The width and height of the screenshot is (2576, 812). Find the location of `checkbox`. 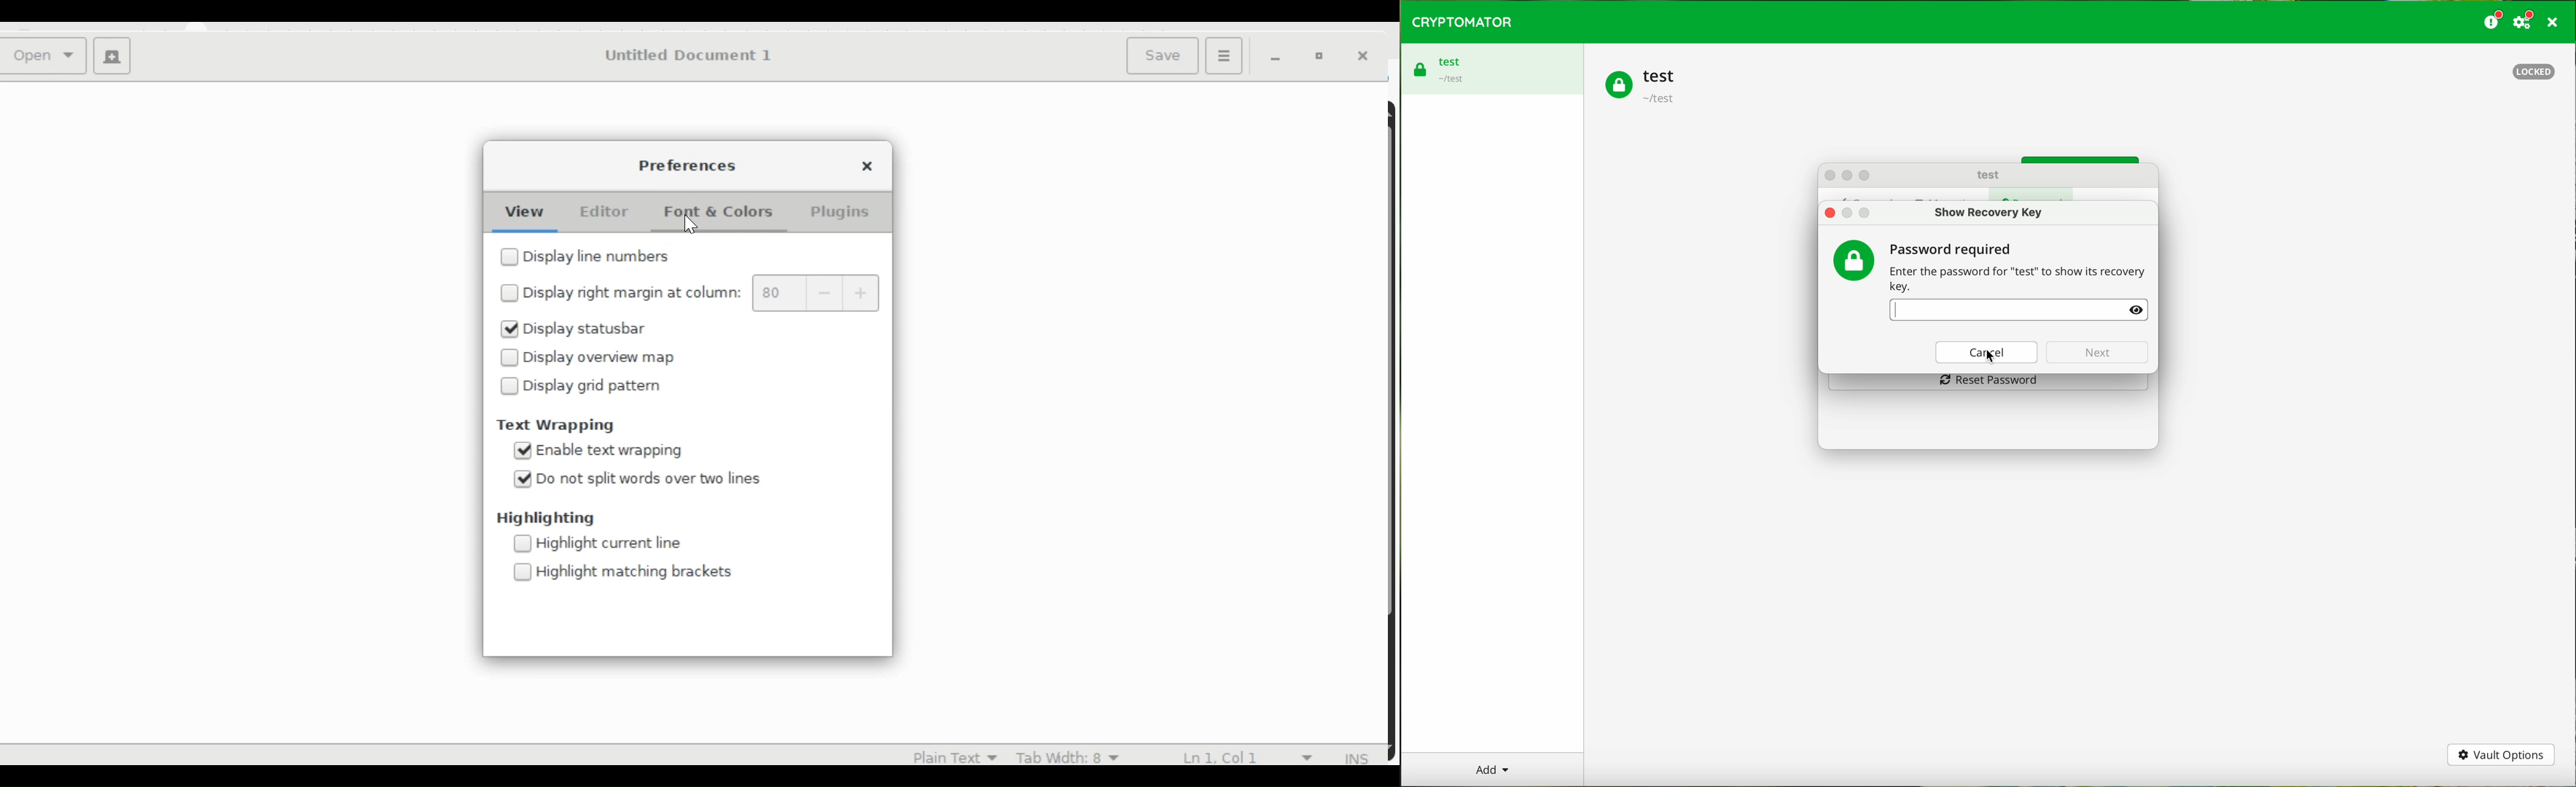

checkbox is located at coordinates (524, 572).